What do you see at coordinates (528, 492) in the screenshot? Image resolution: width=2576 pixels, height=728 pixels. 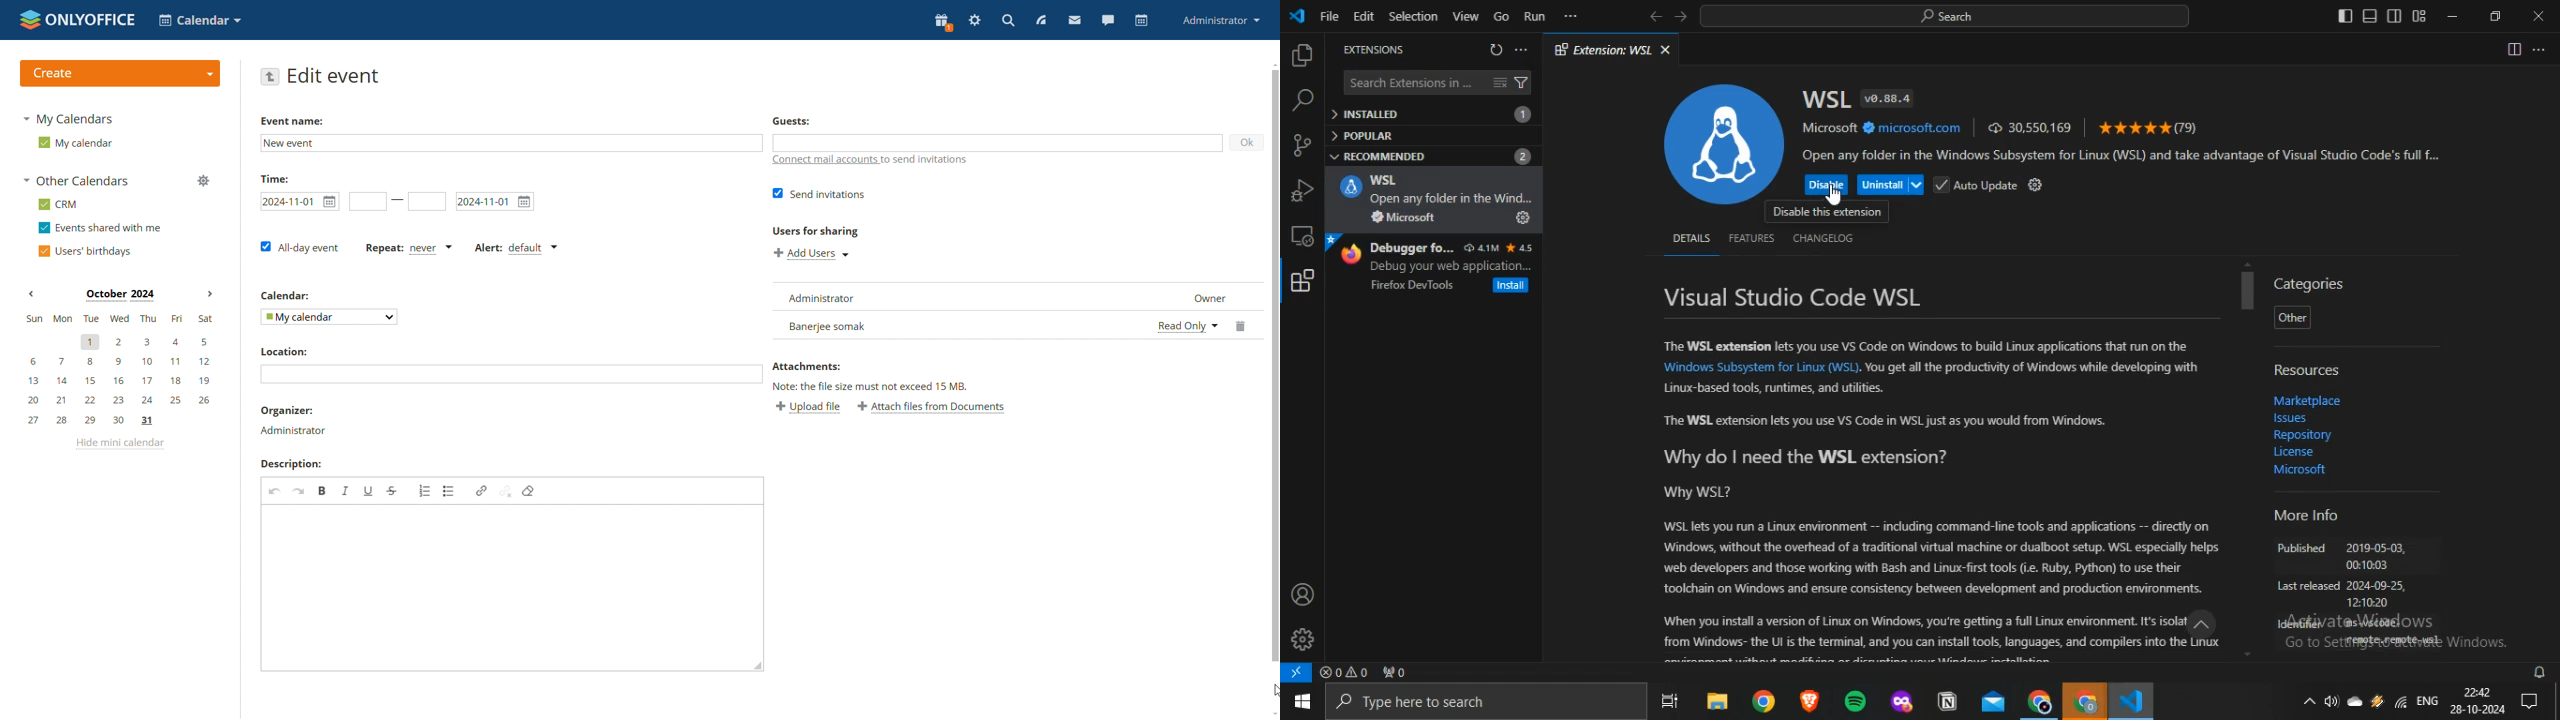 I see `delete format` at bounding box center [528, 492].